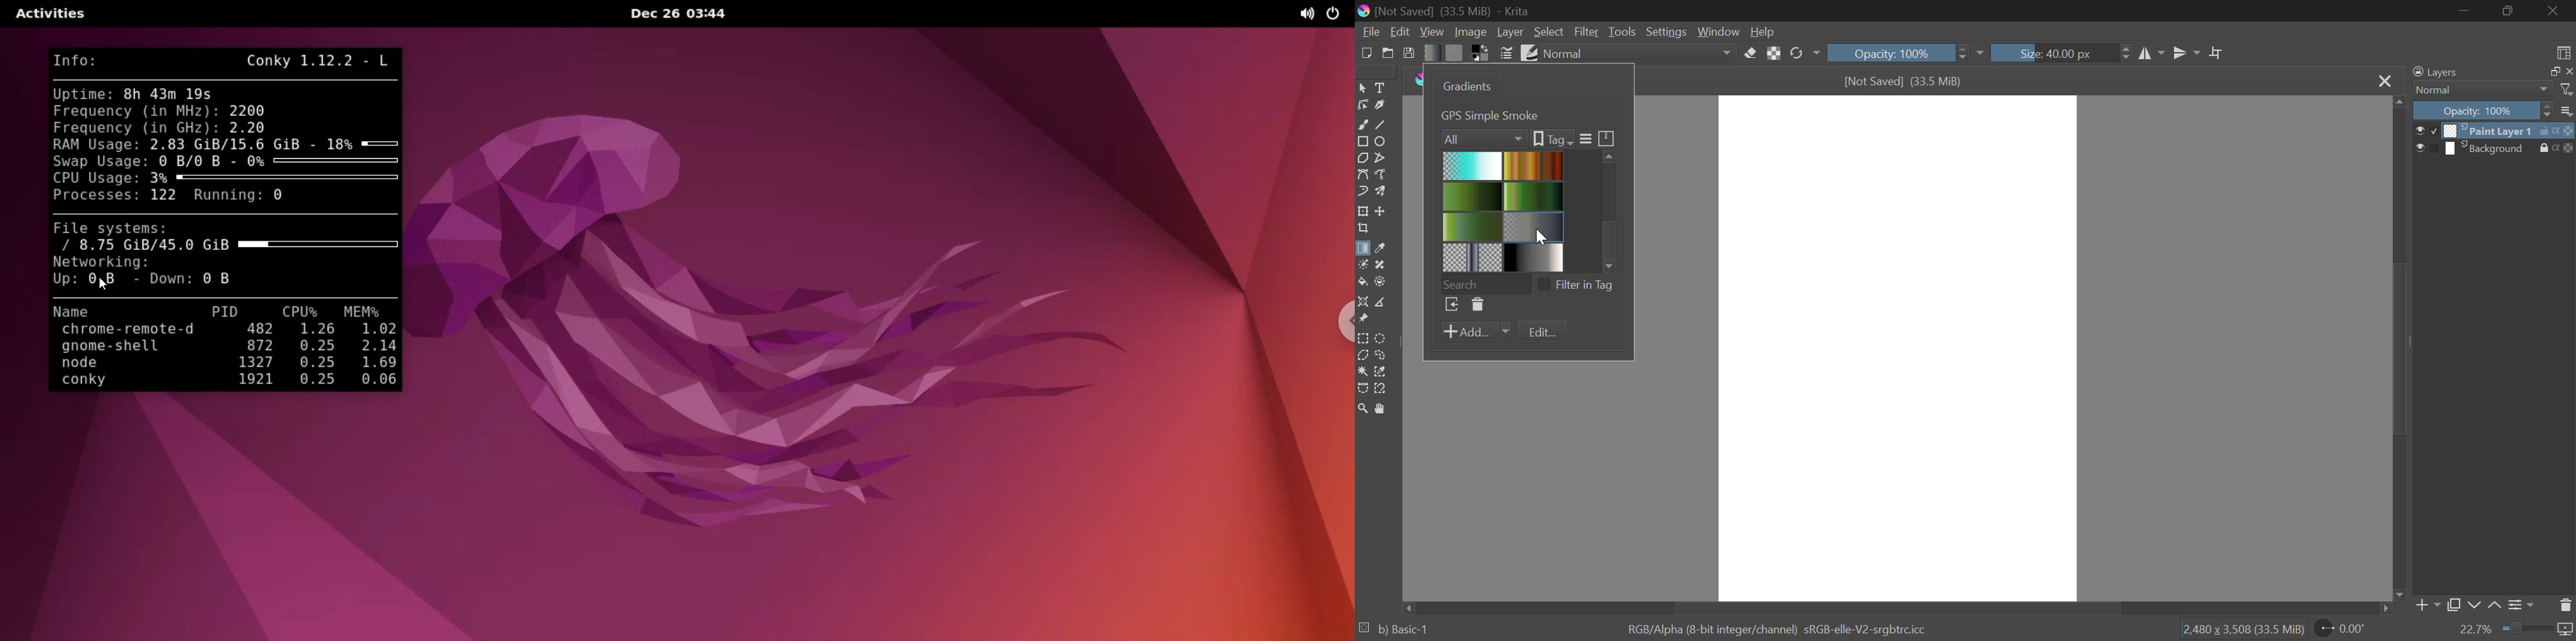  What do you see at coordinates (1532, 257) in the screenshot?
I see `Gradient 8` at bounding box center [1532, 257].